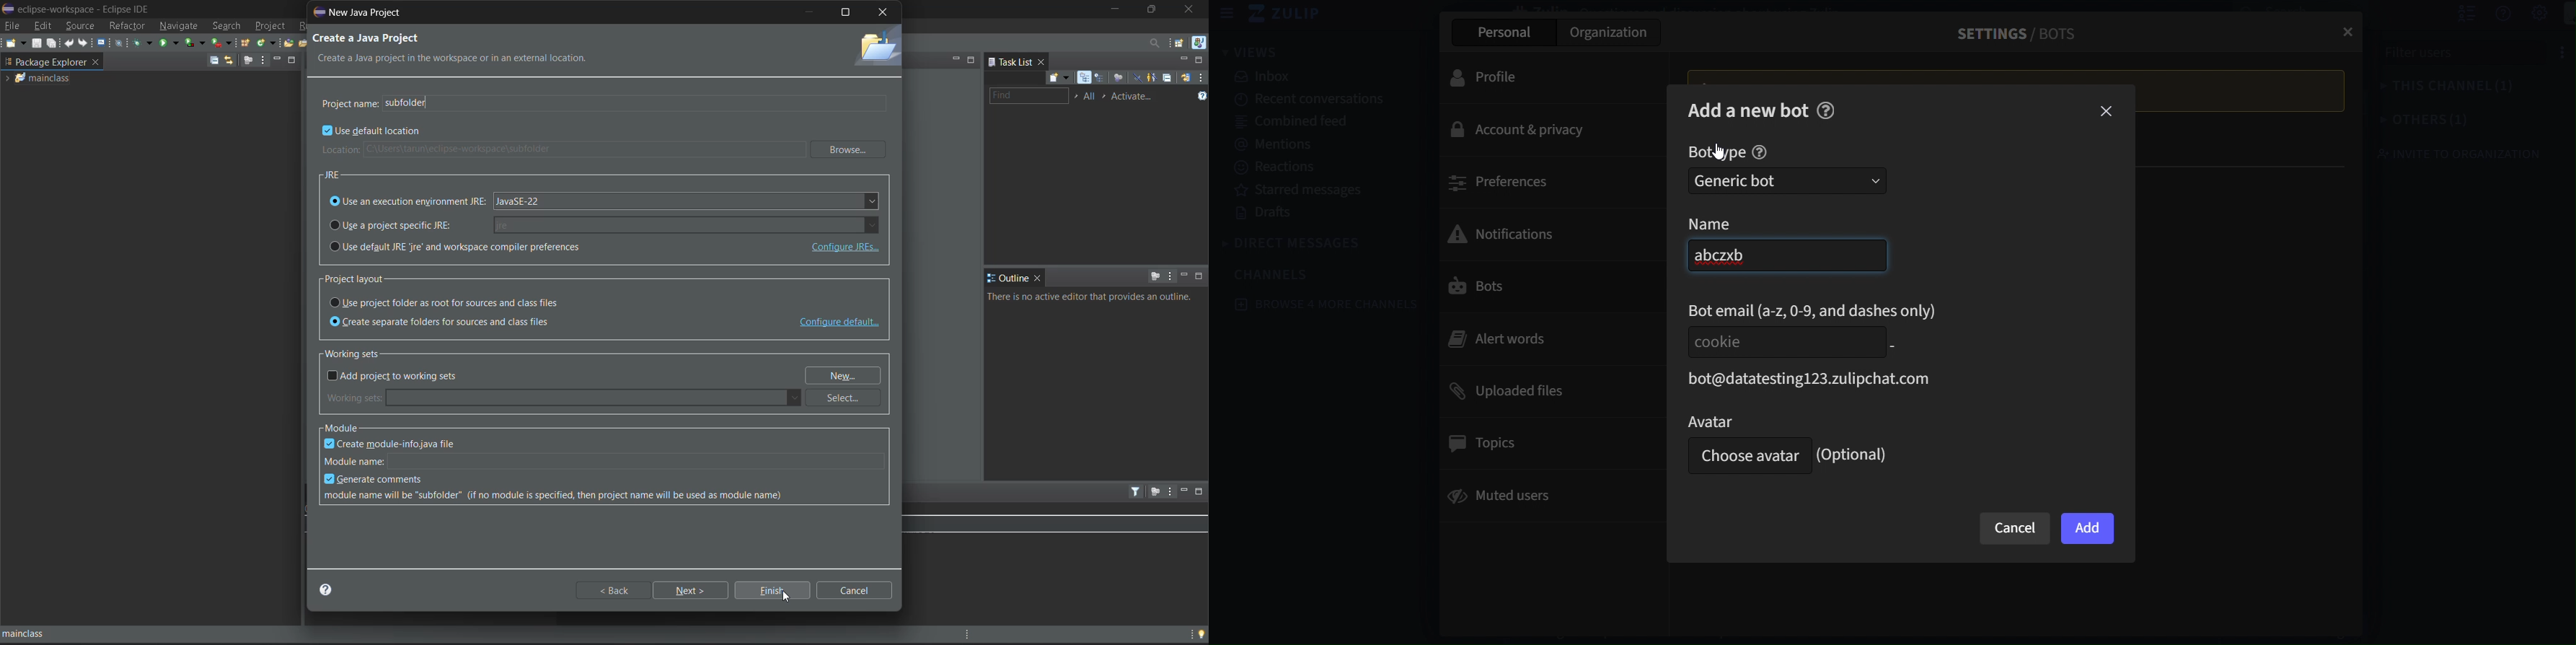 The image size is (2576, 672). Describe the element at coordinates (774, 590) in the screenshot. I see `finish` at that location.